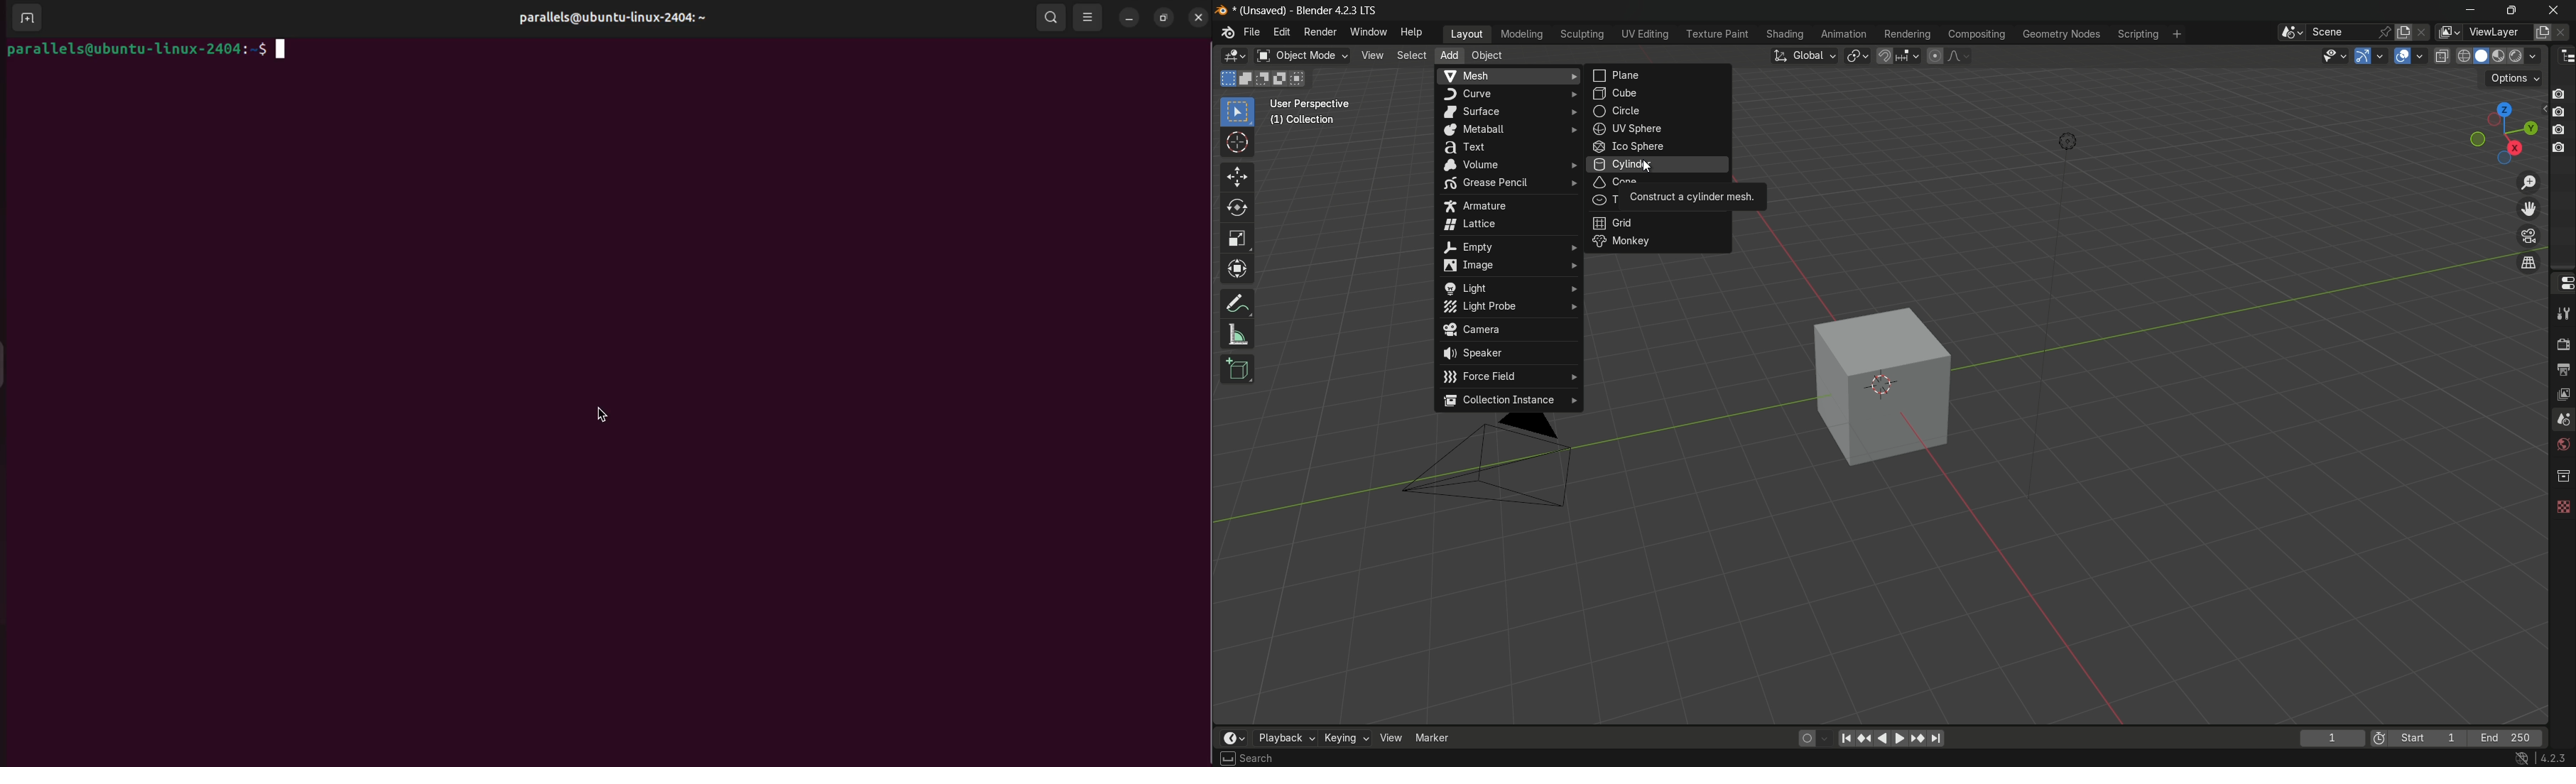 This screenshot has height=784, width=2576. I want to click on subtract existing selection, so click(1265, 80).